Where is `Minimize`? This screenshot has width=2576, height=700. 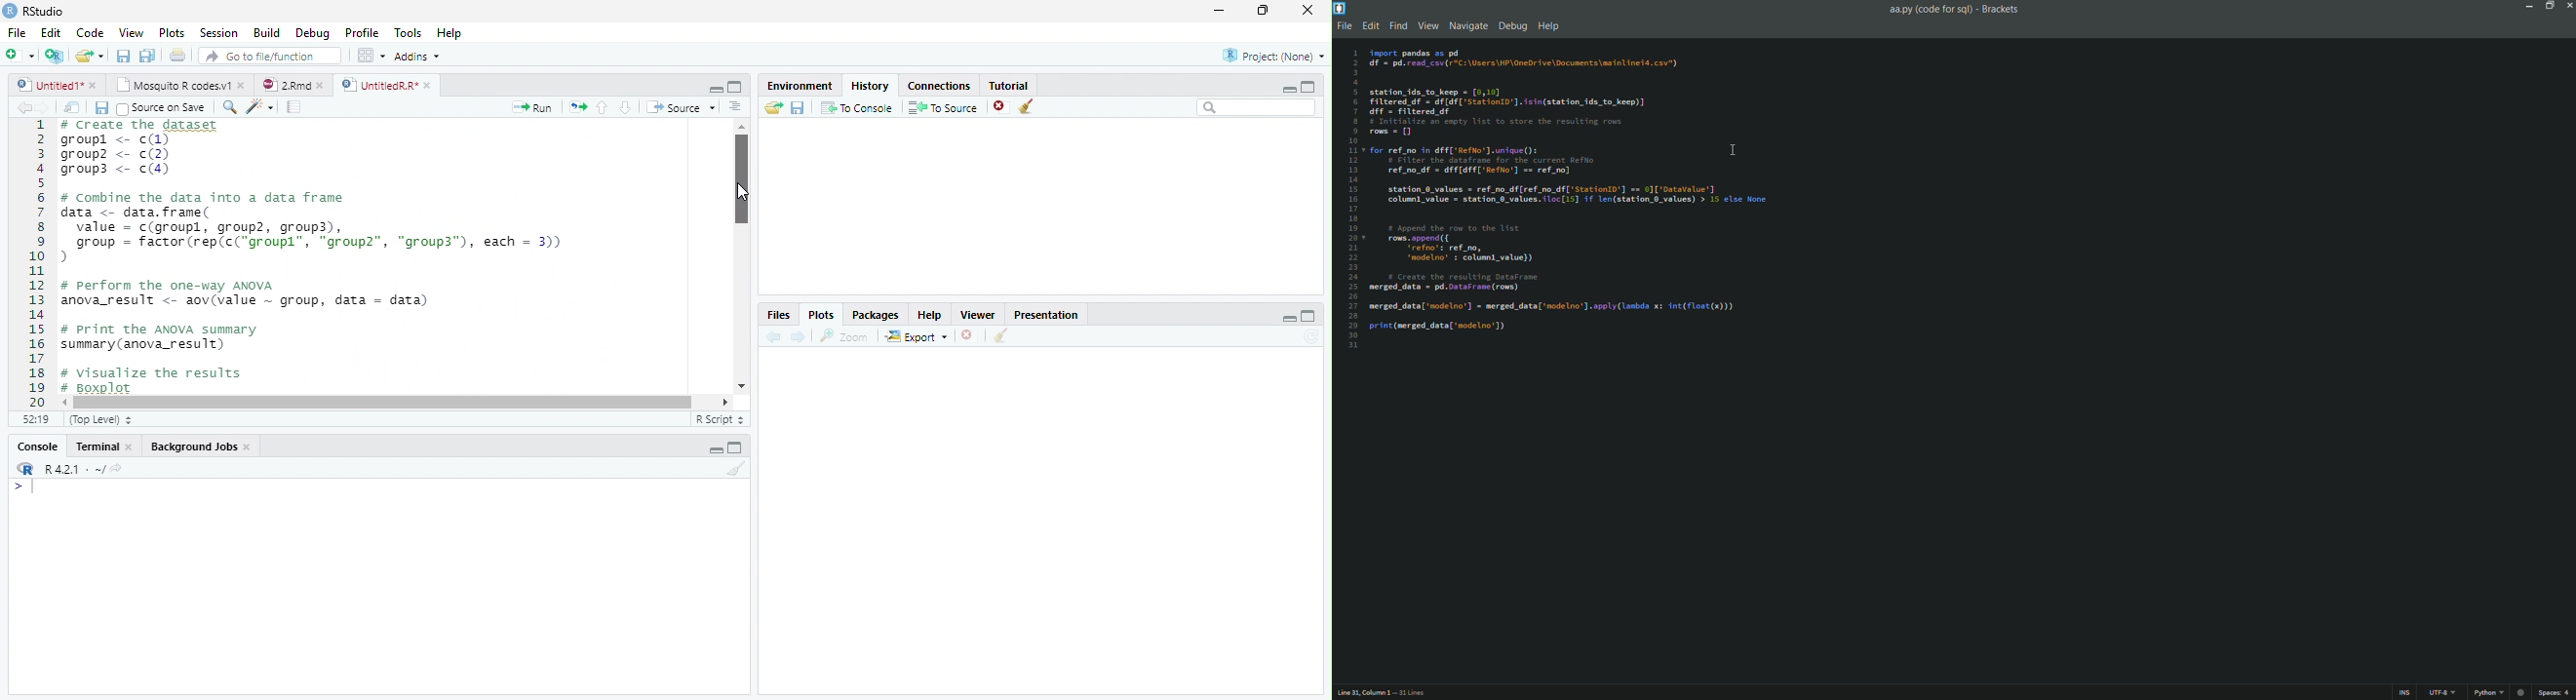 Minimize is located at coordinates (1220, 12).